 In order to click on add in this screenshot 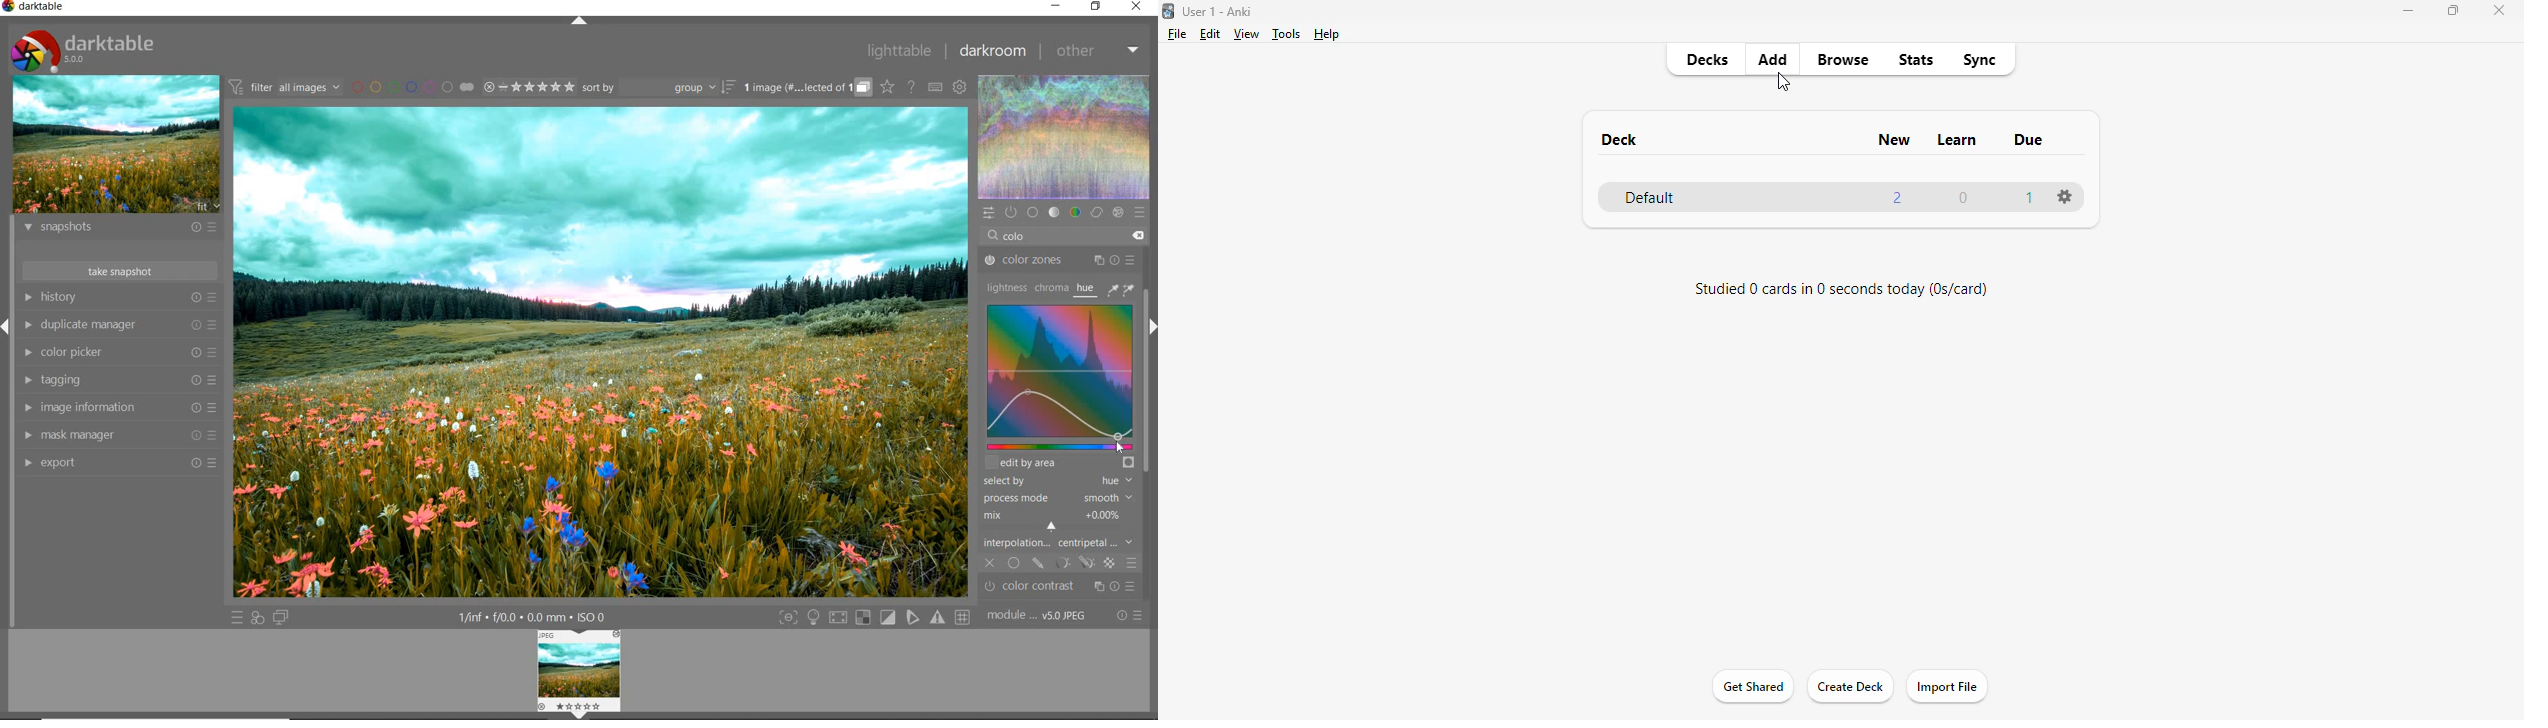, I will do `click(1773, 59)`.